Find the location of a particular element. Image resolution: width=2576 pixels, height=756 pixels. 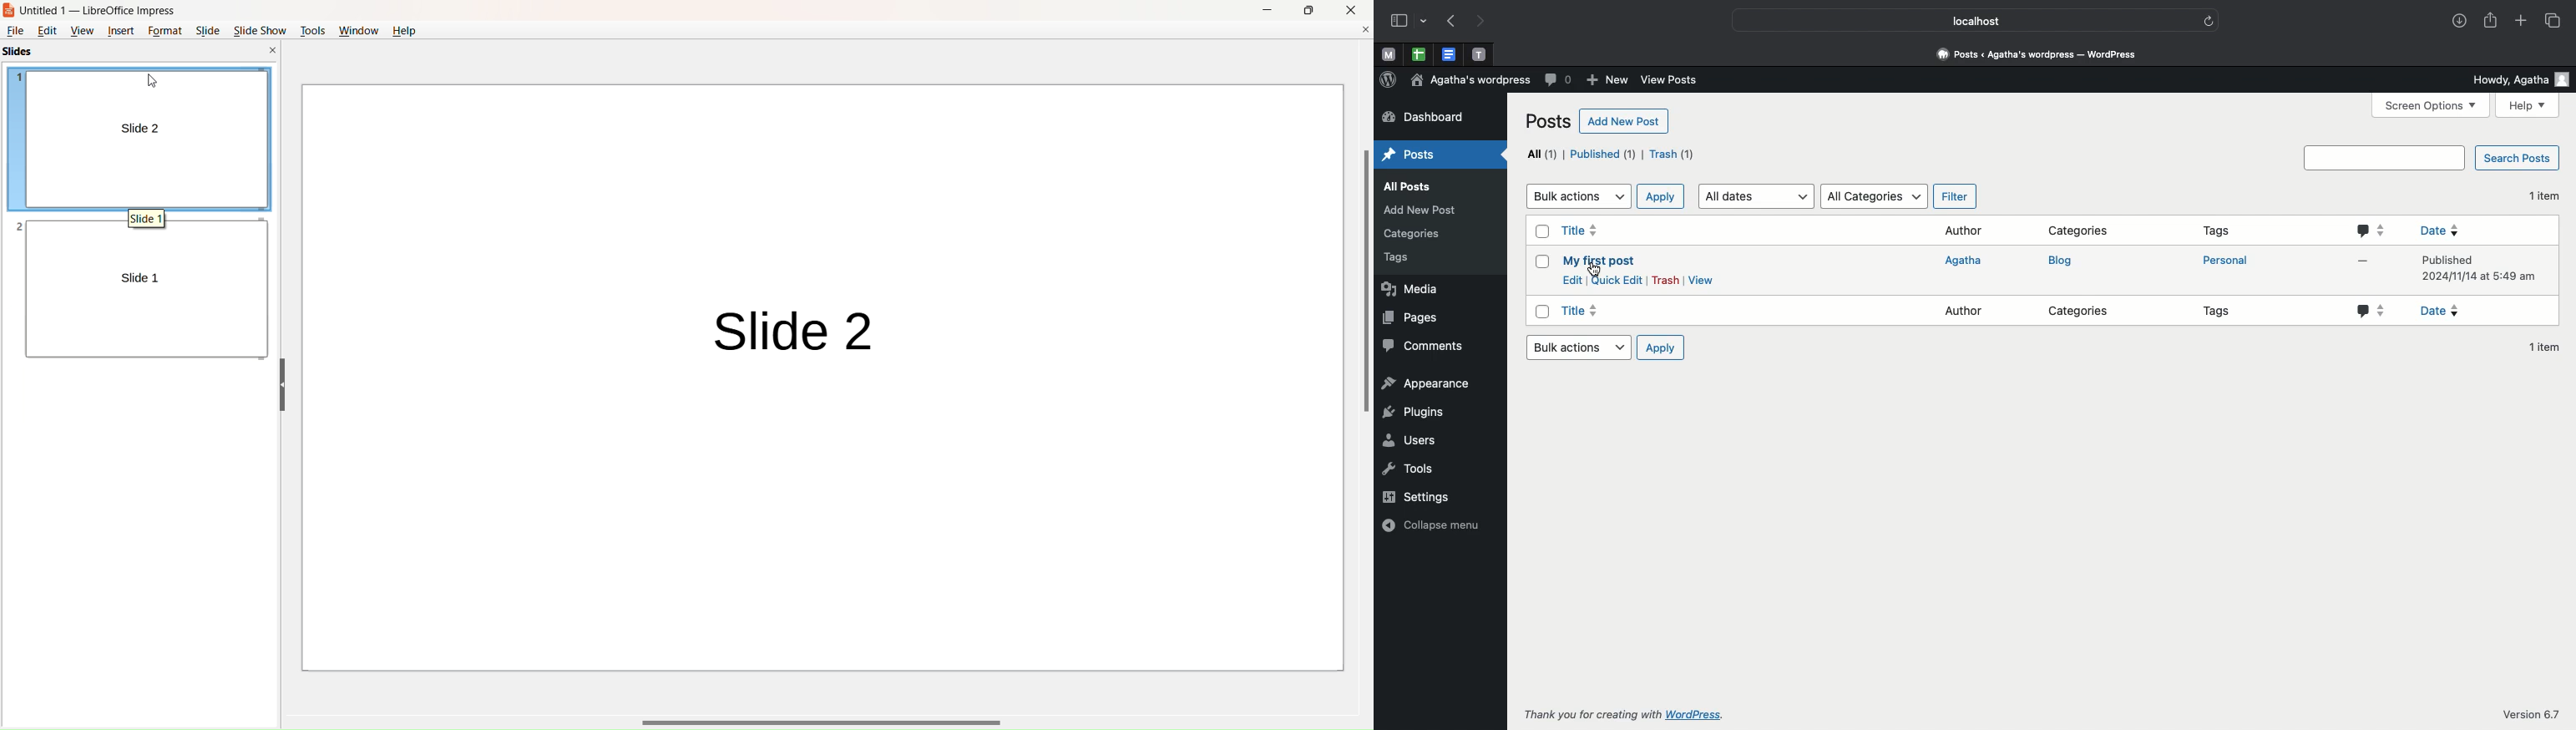

My first post is located at coordinates (1598, 261).